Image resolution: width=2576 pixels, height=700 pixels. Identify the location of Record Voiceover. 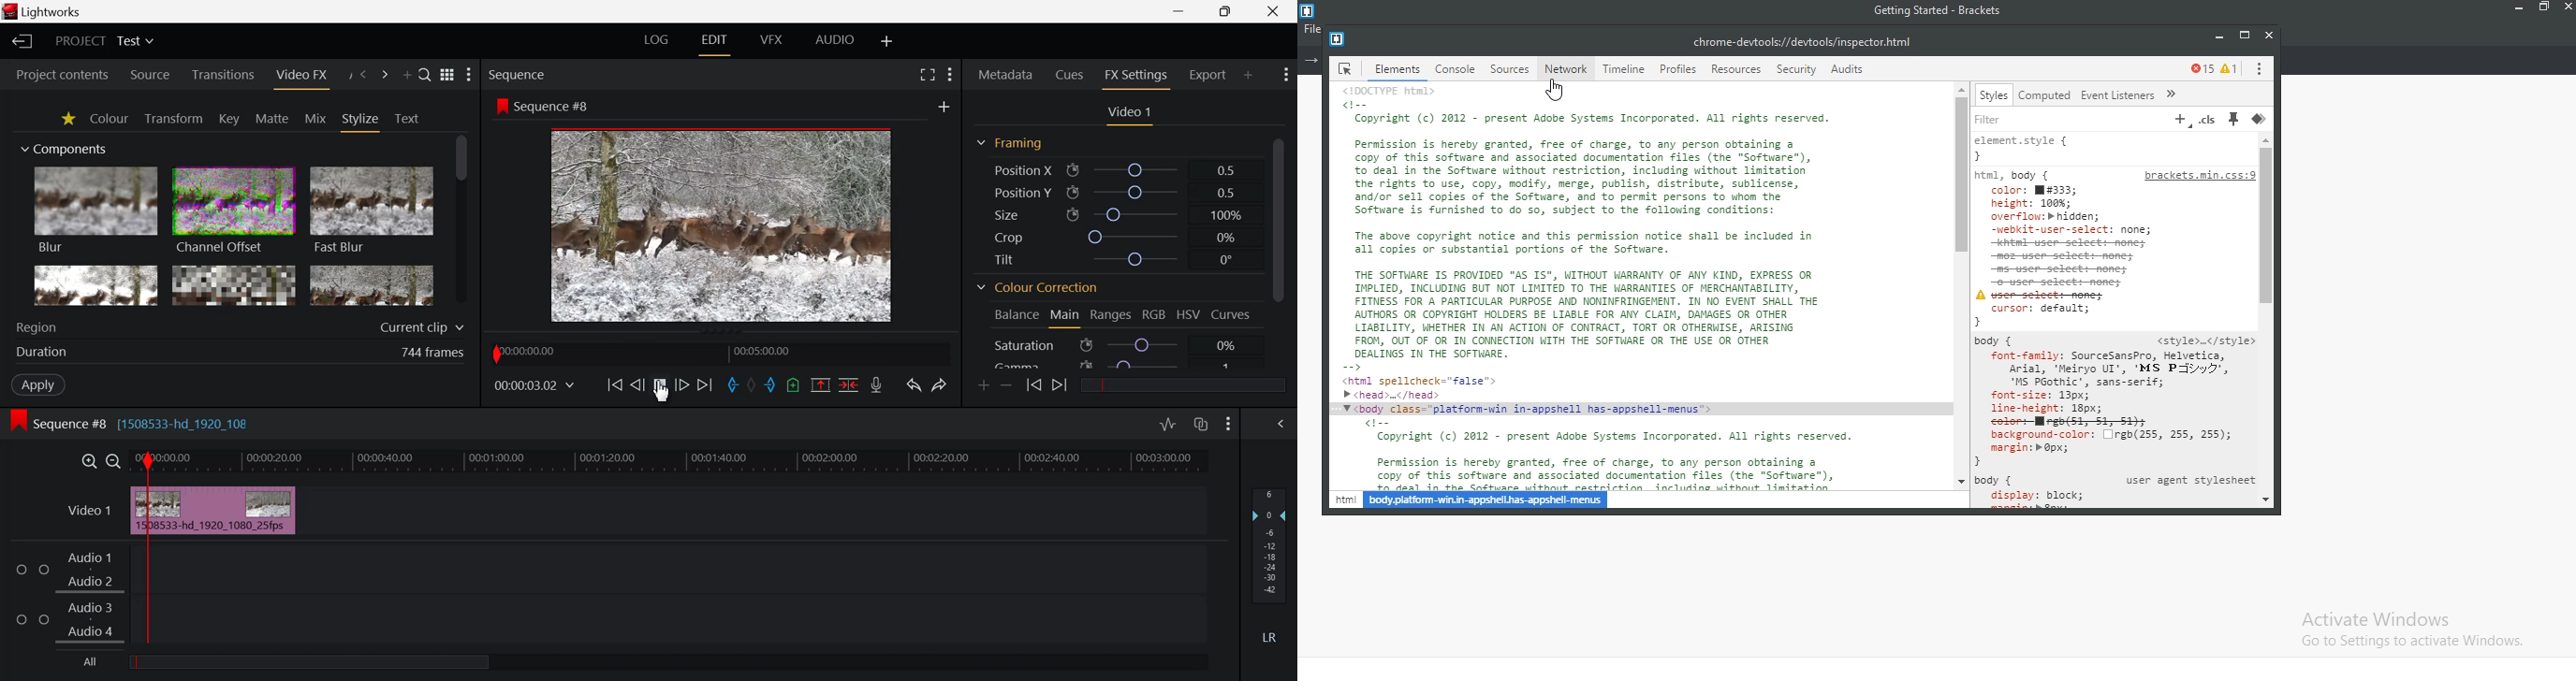
(879, 385).